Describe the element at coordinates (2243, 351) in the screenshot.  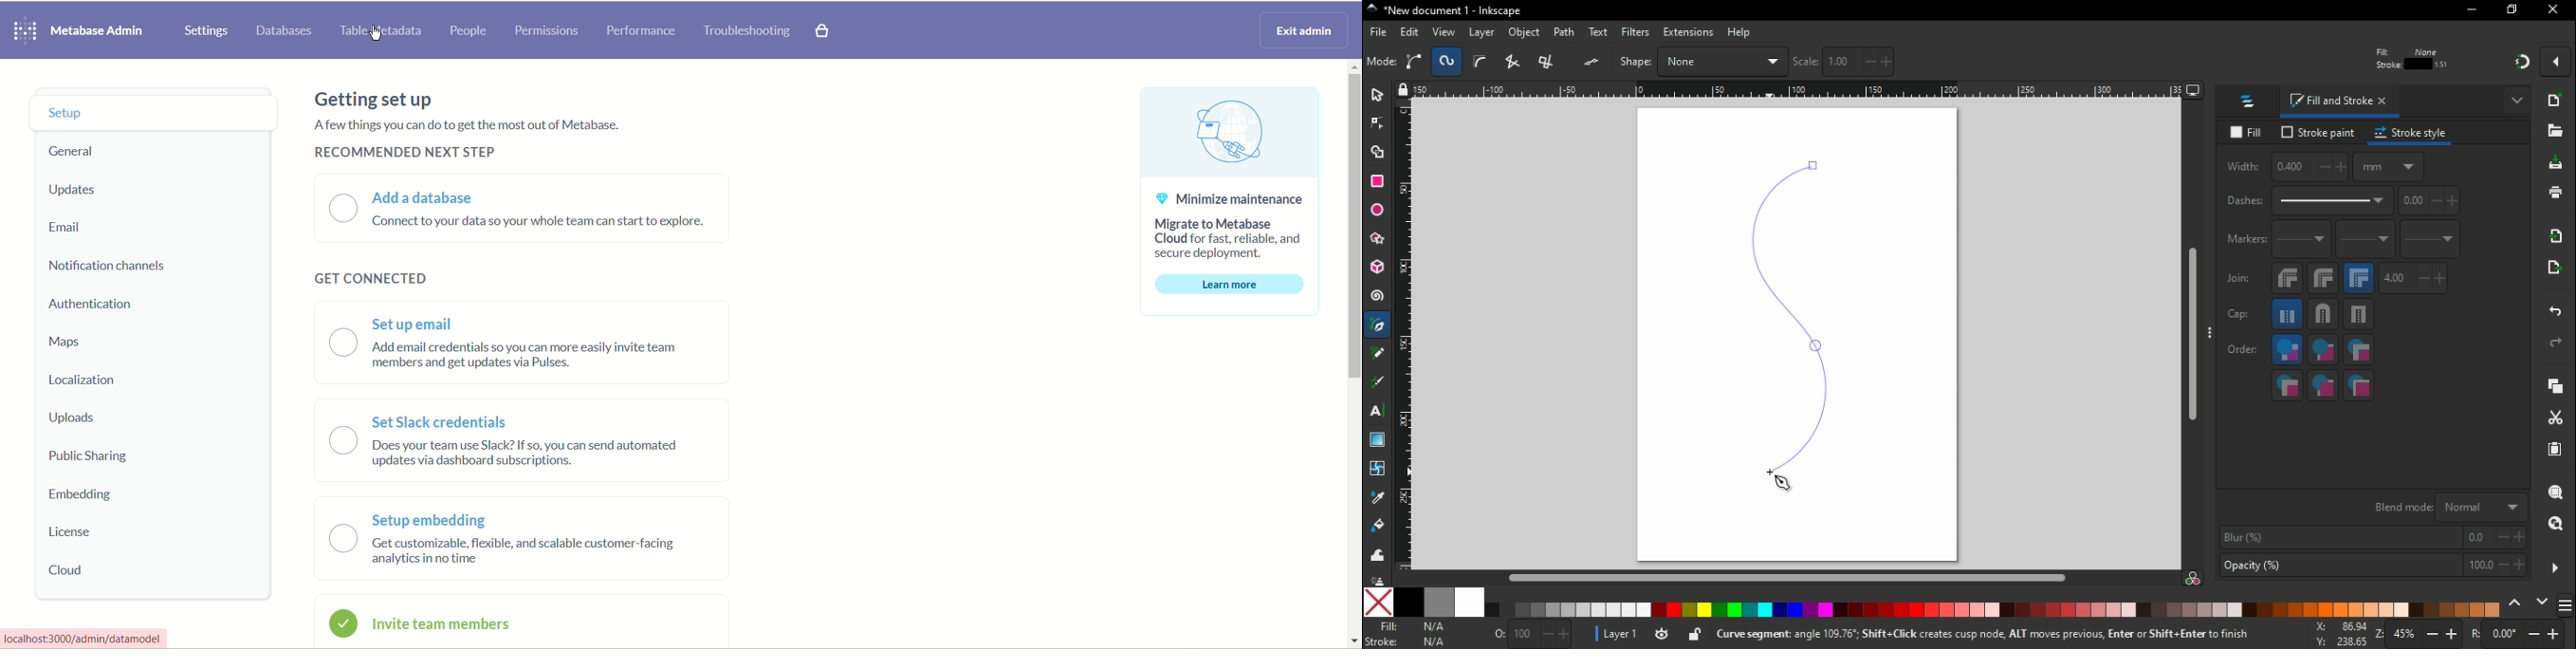
I see `order` at that location.